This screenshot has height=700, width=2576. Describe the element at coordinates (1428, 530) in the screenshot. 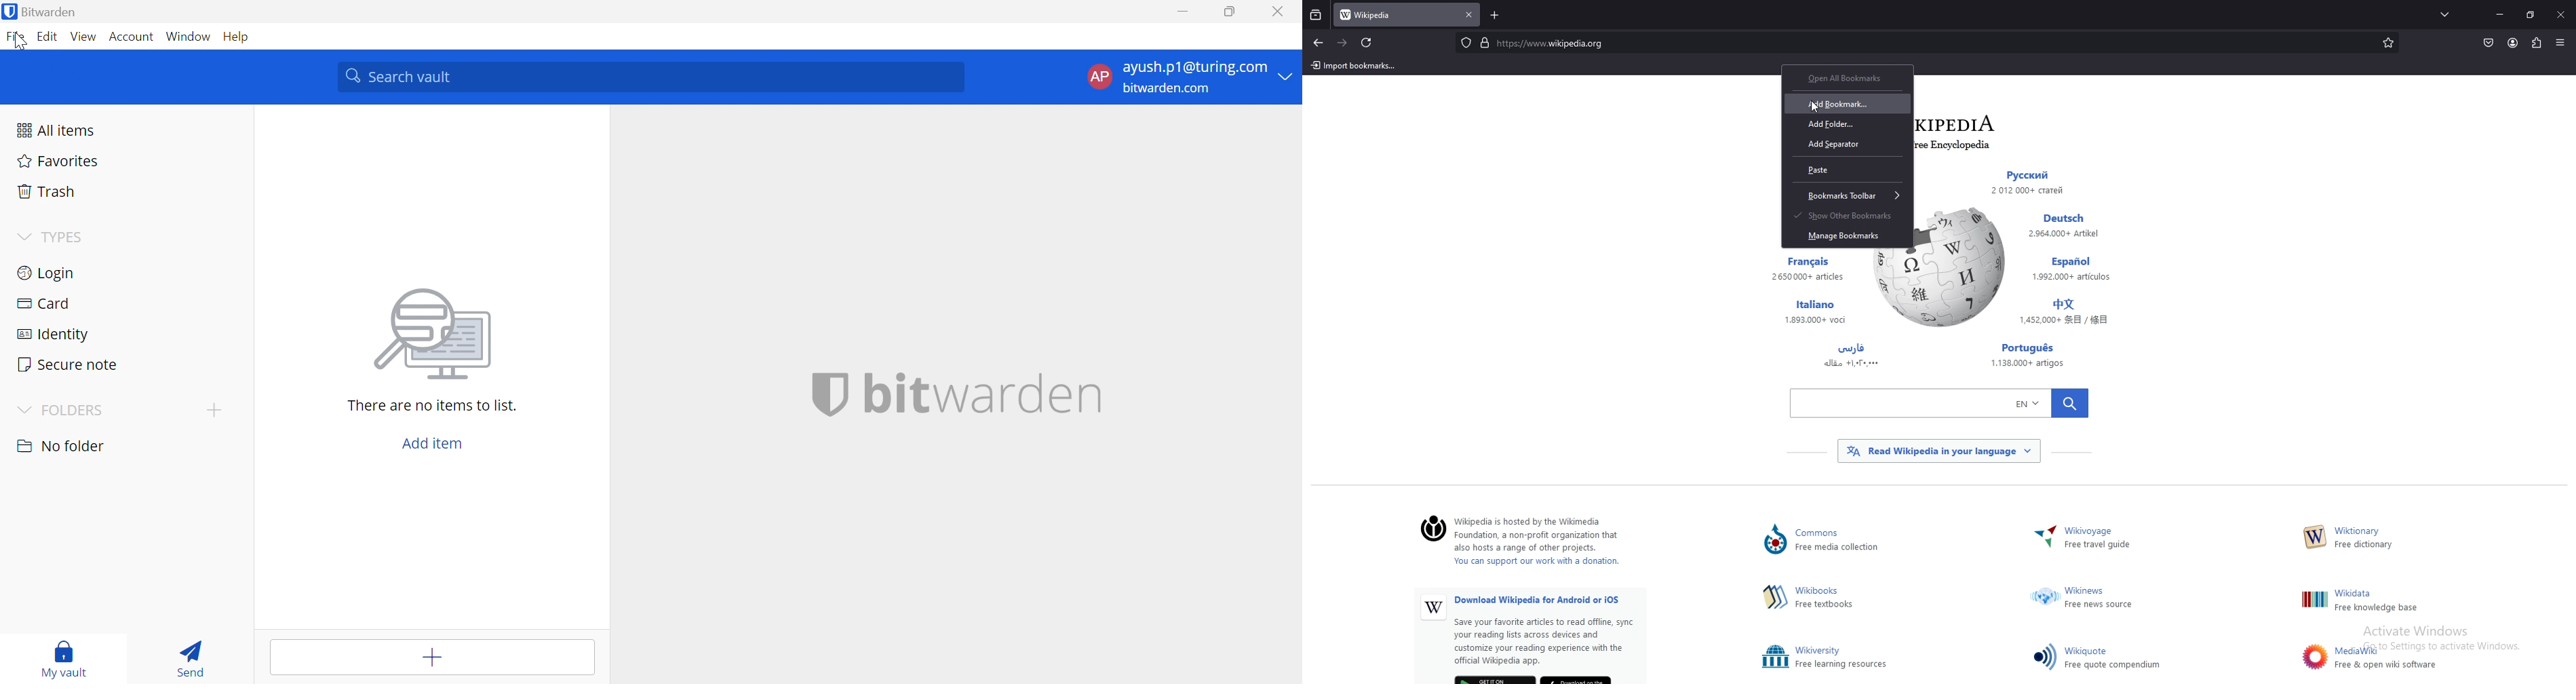

I see `©` at that location.